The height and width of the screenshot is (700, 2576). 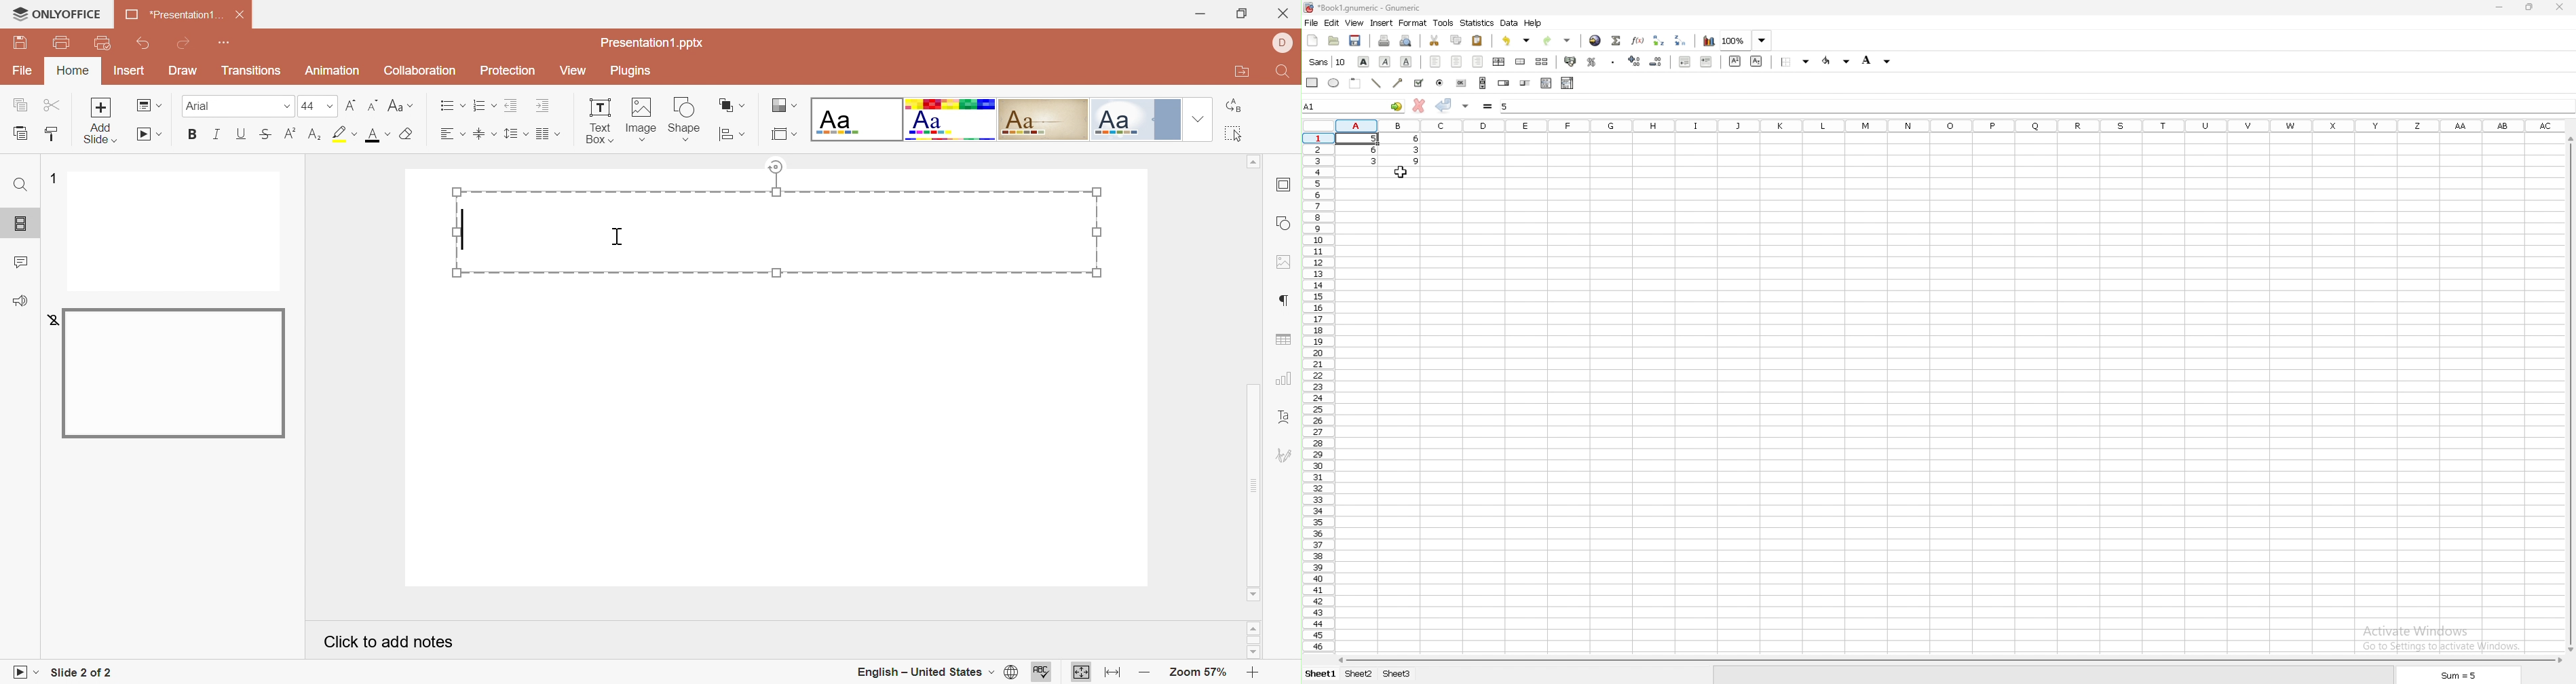 I want to click on Paragraph settings, so click(x=1286, y=300).